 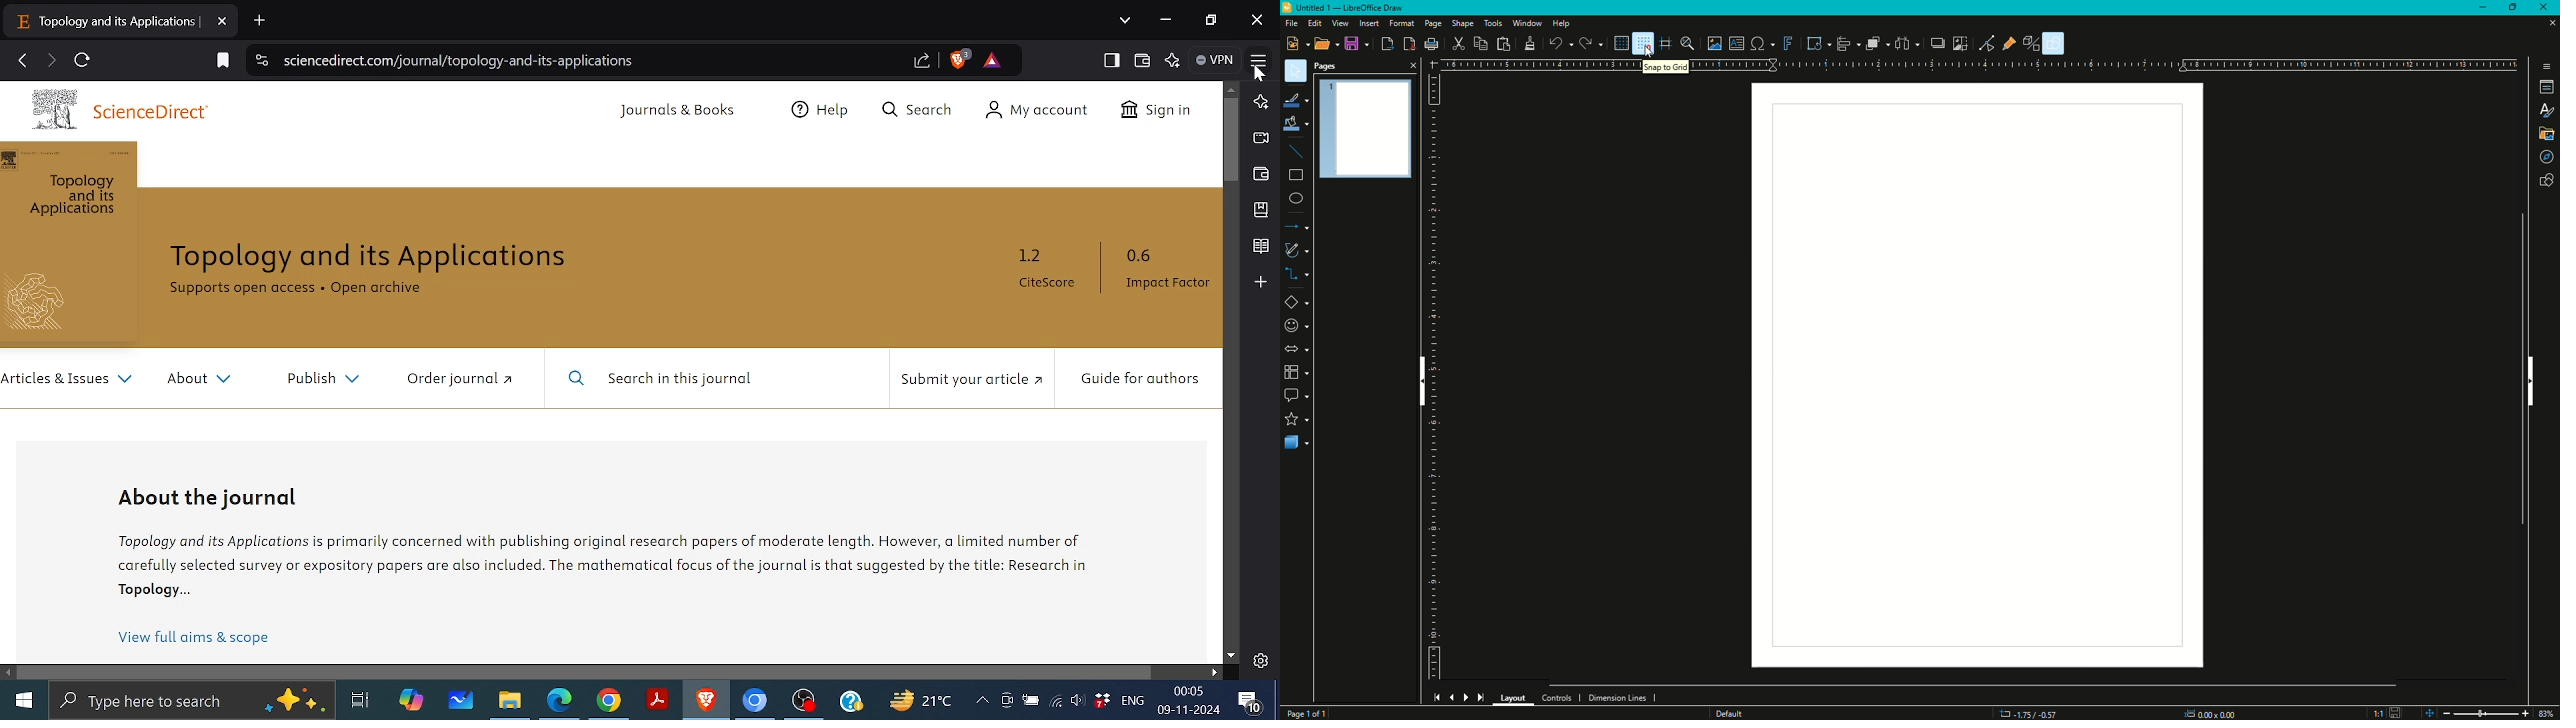 What do you see at coordinates (1784, 43) in the screenshot?
I see `Insert Fontwork text` at bounding box center [1784, 43].